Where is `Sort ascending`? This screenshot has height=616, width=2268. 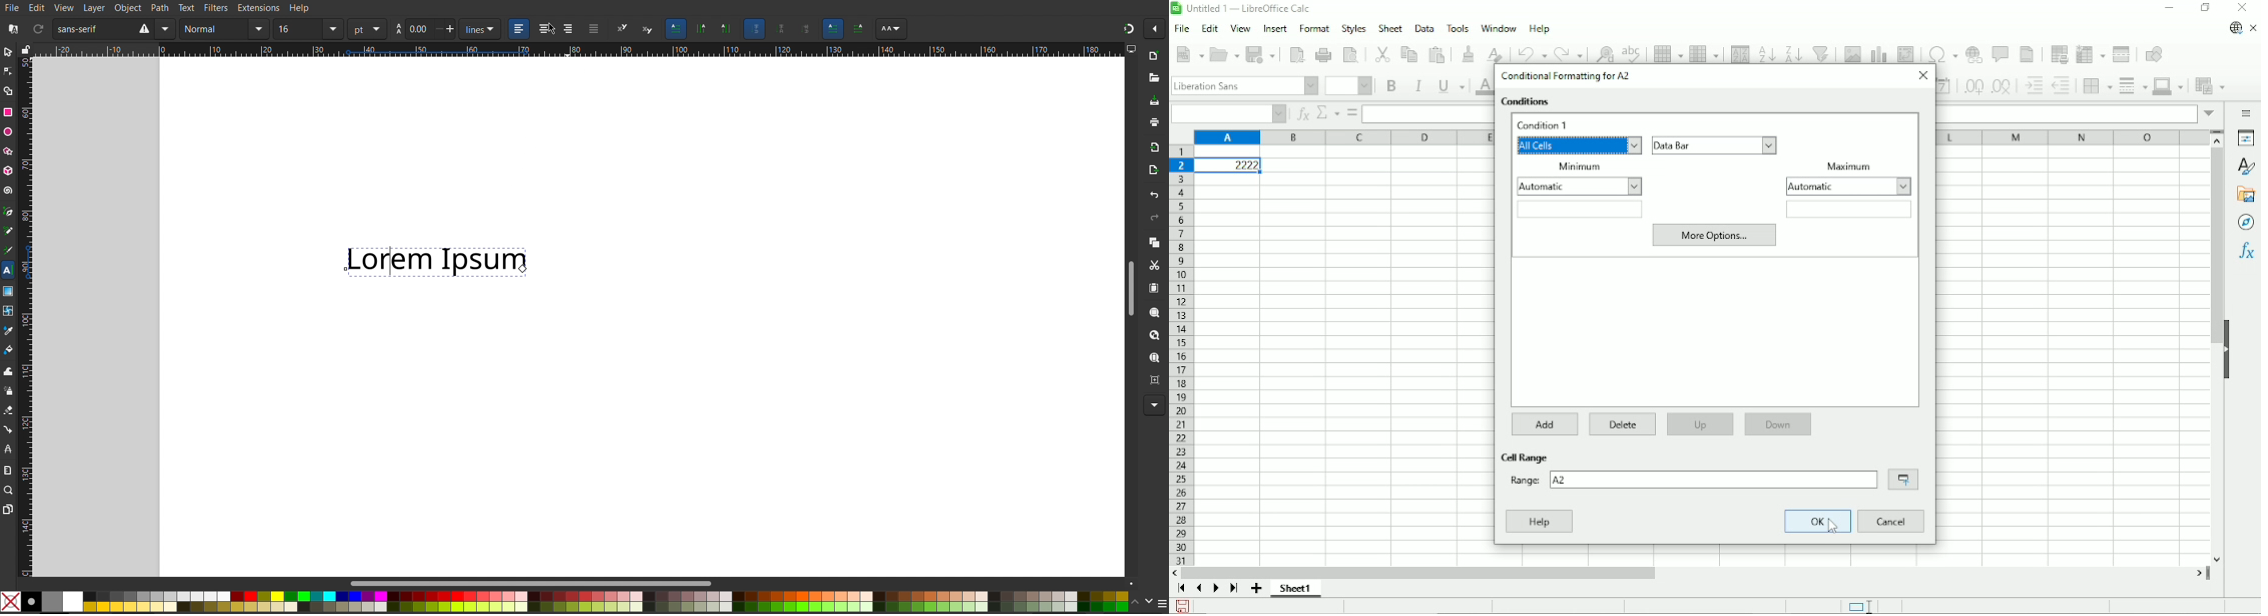
Sort ascending is located at coordinates (1767, 53).